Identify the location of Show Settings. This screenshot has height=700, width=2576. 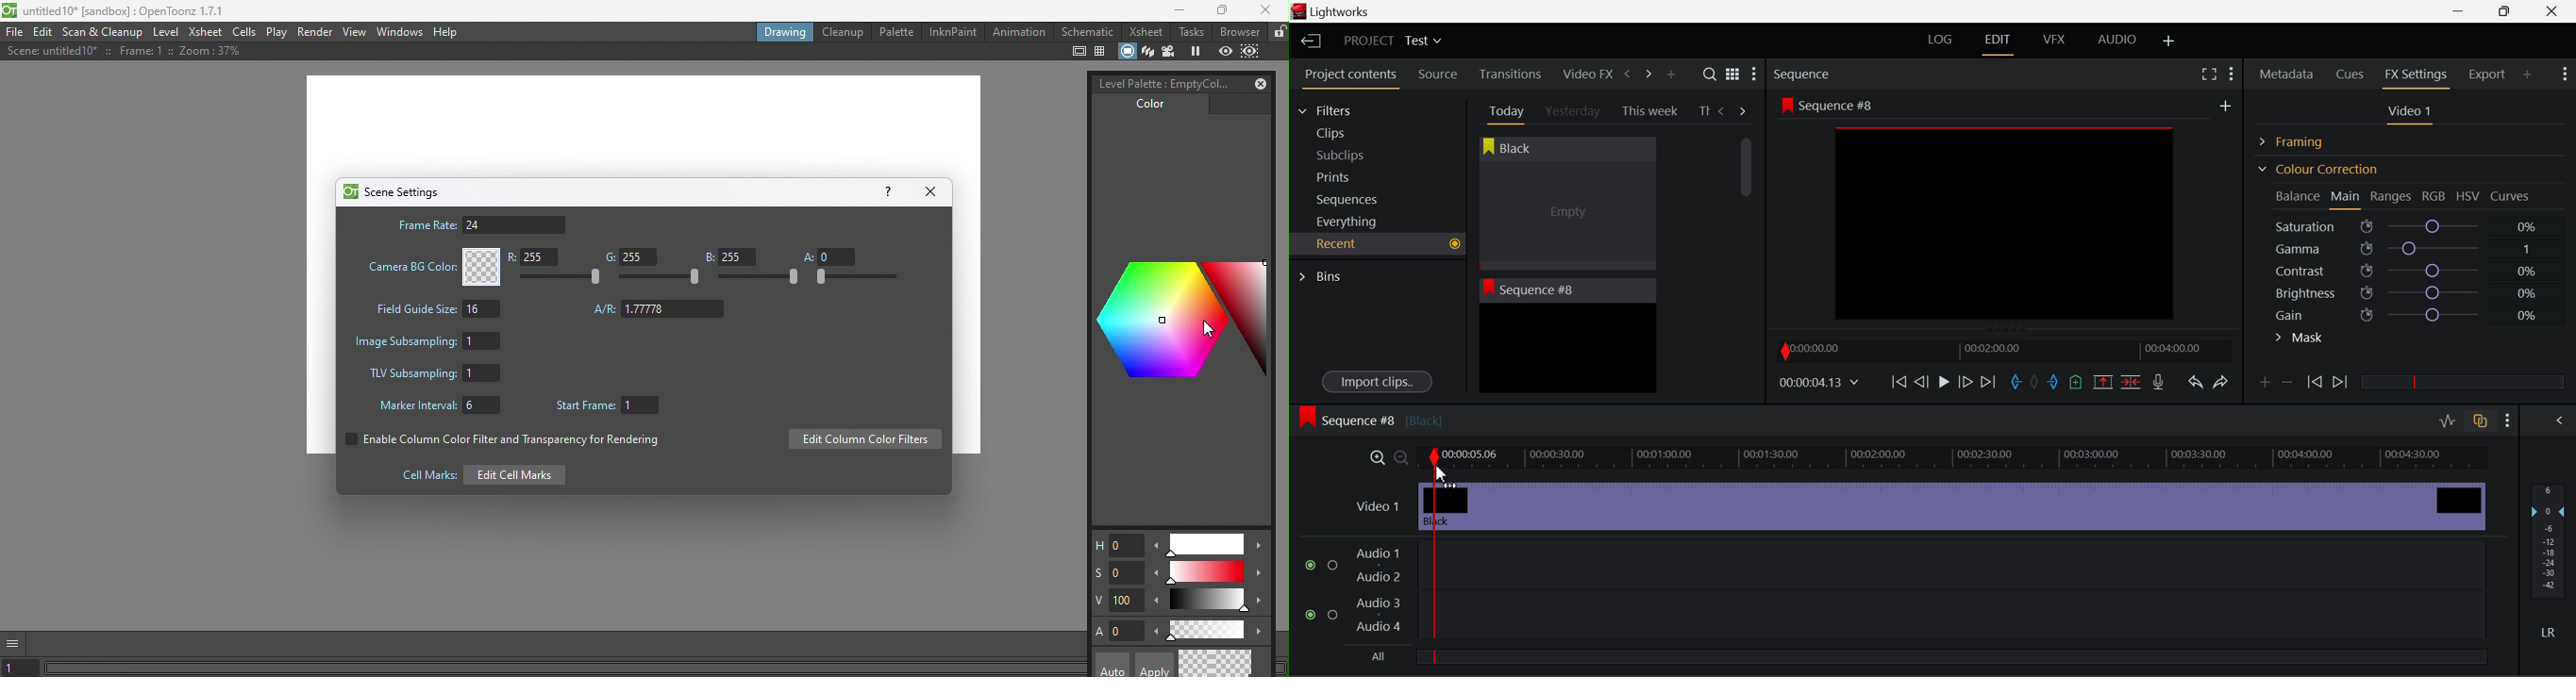
(1753, 77).